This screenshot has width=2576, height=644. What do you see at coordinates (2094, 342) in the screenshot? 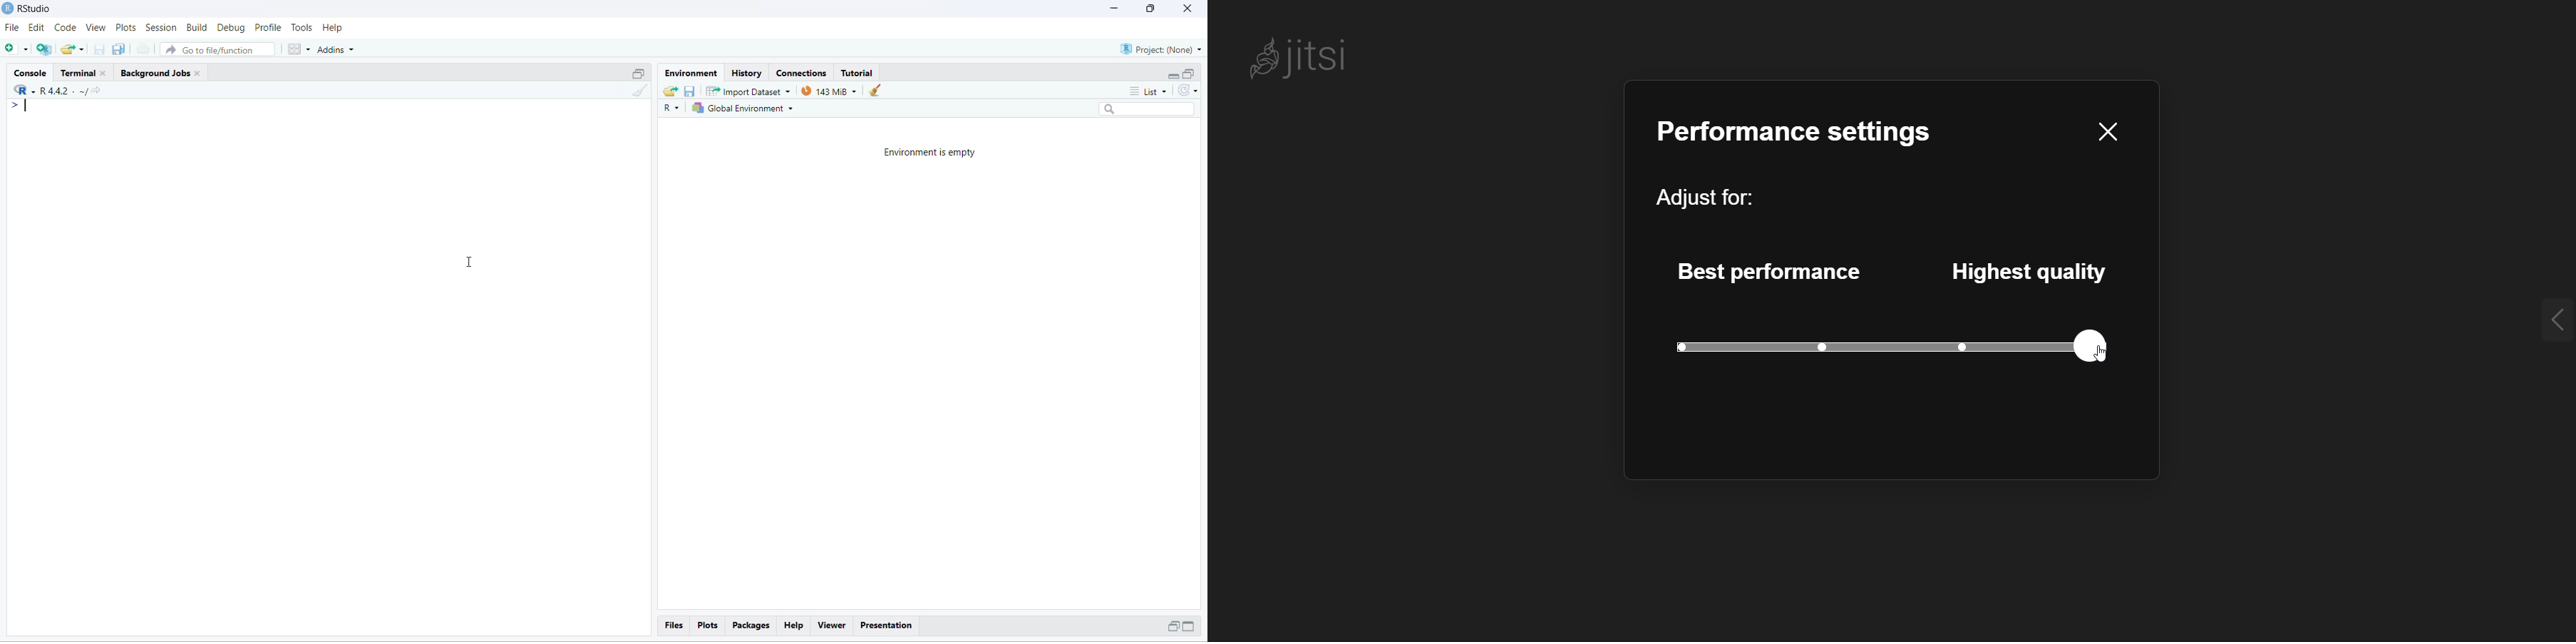
I see `set quality to highest quality` at bounding box center [2094, 342].